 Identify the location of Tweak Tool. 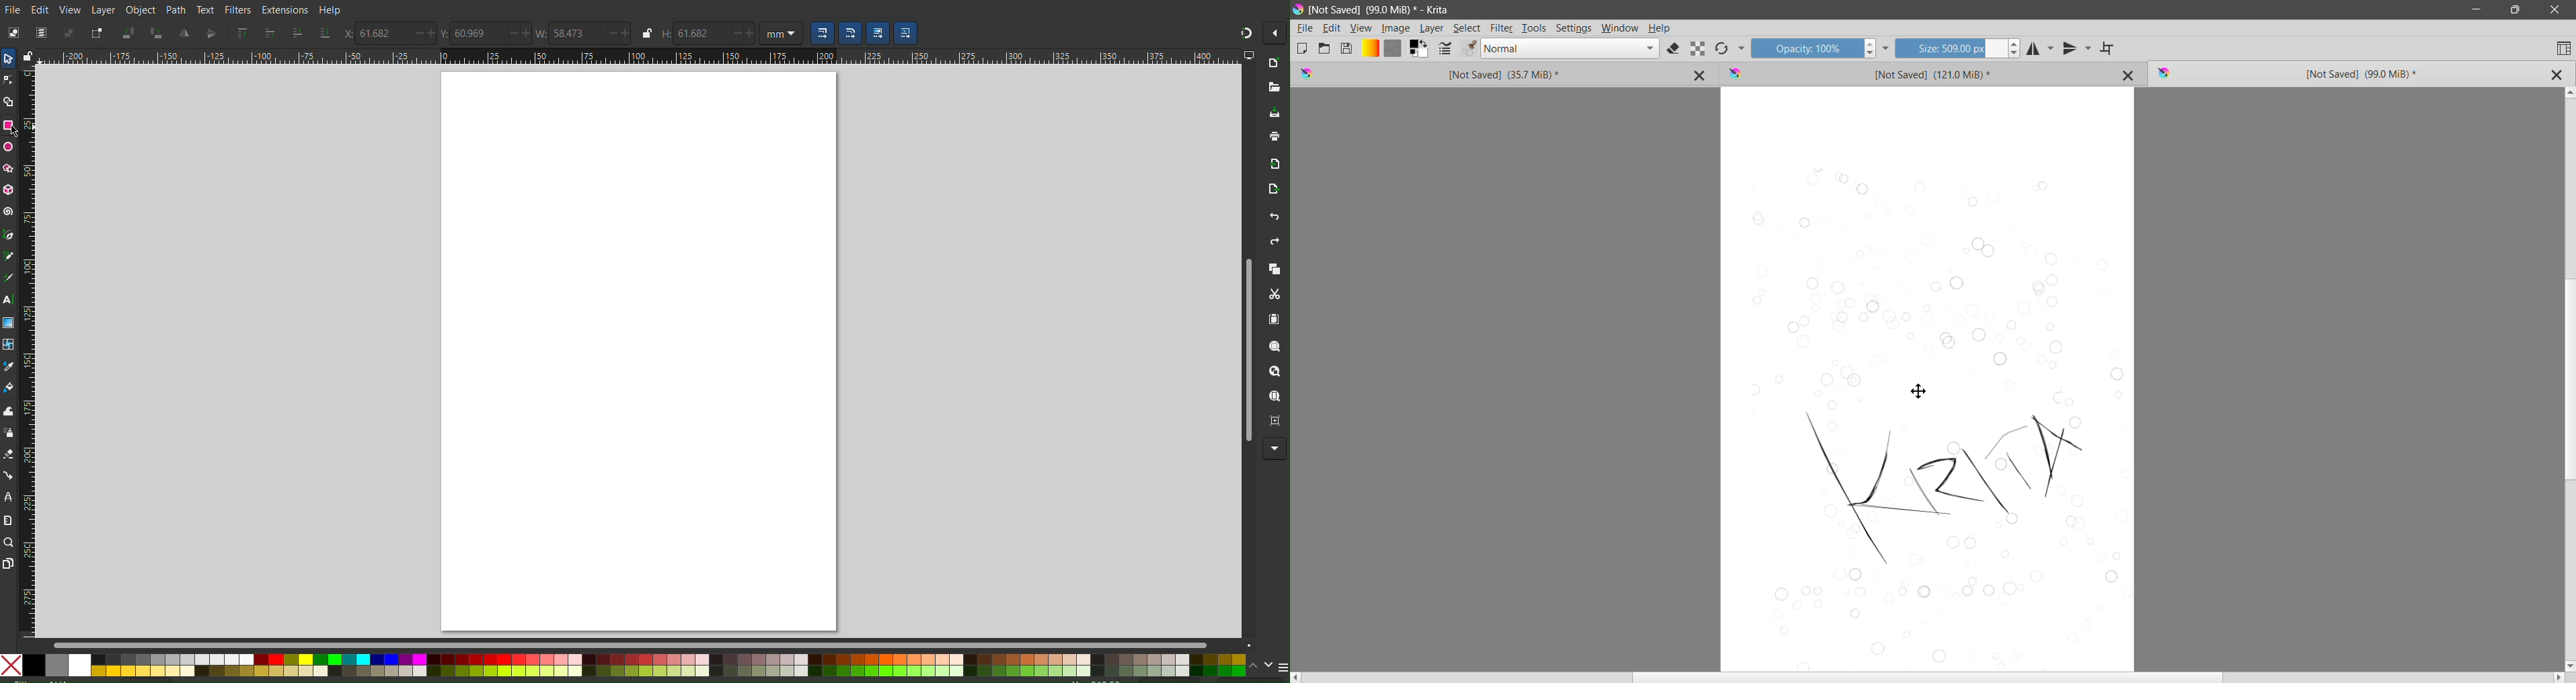
(8, 413).